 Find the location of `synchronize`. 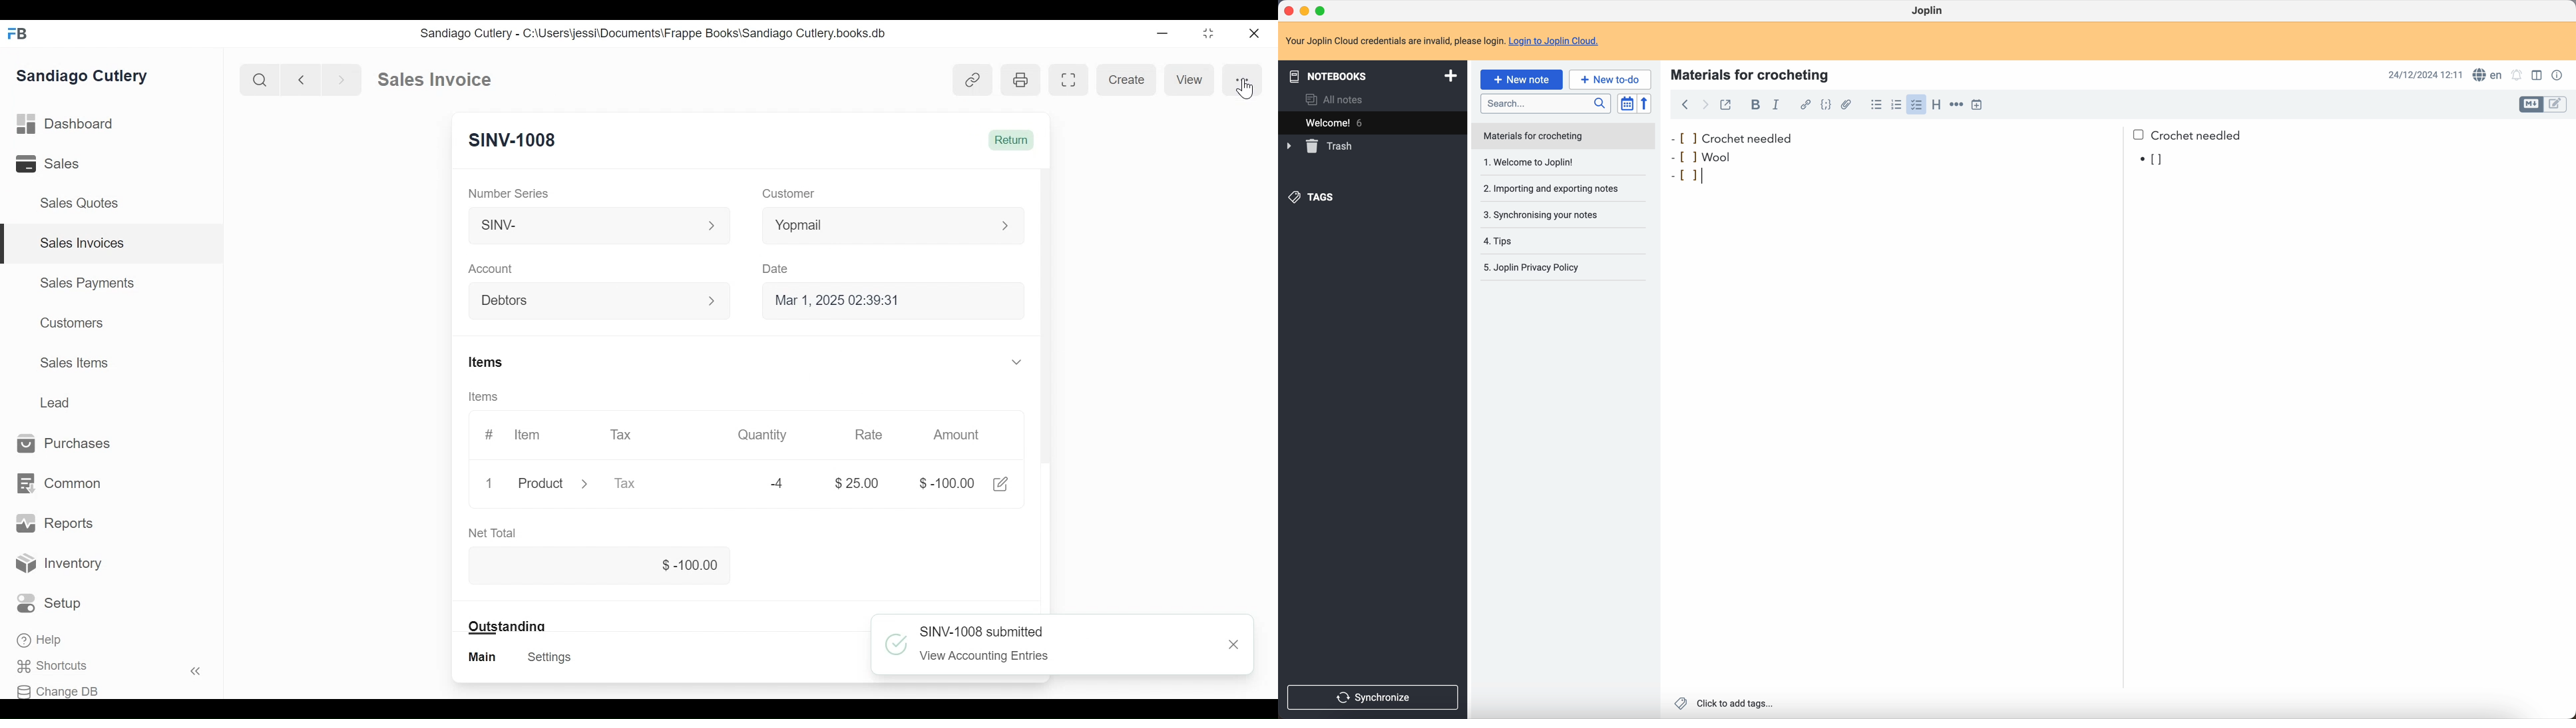

synchronize is located at coordinates (1374, 698).